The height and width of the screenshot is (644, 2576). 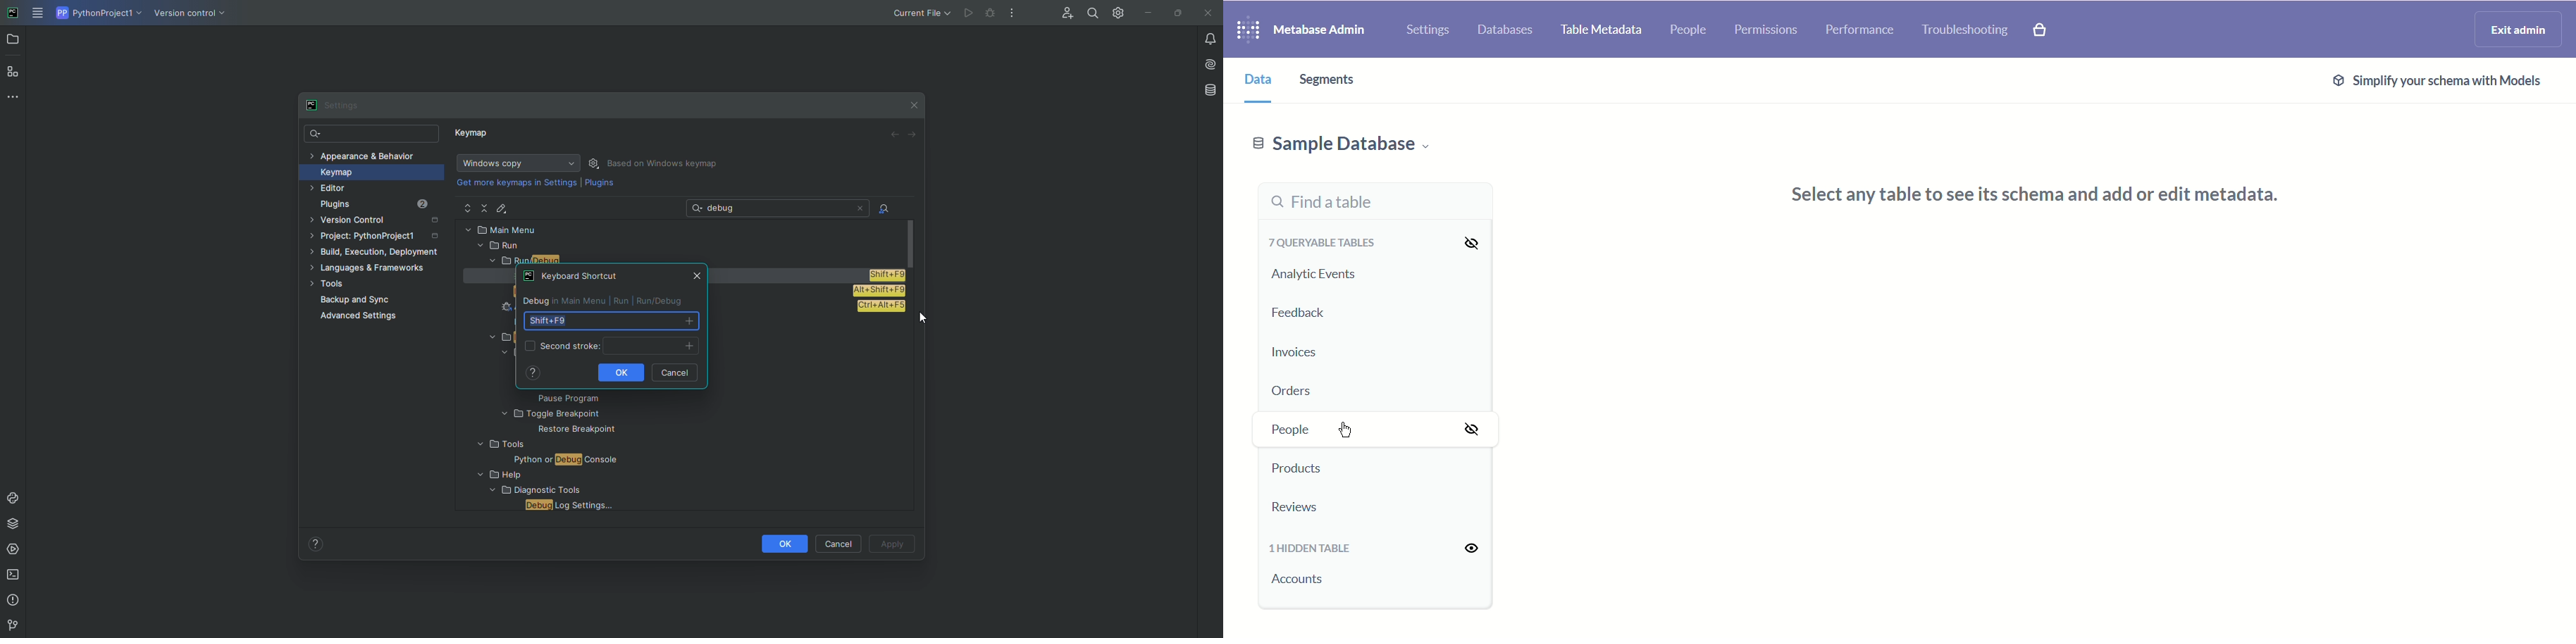 What do you see at coordinates (921, 320) in the screenshot?
I see `Cursor` at bounding box center [921, 320].